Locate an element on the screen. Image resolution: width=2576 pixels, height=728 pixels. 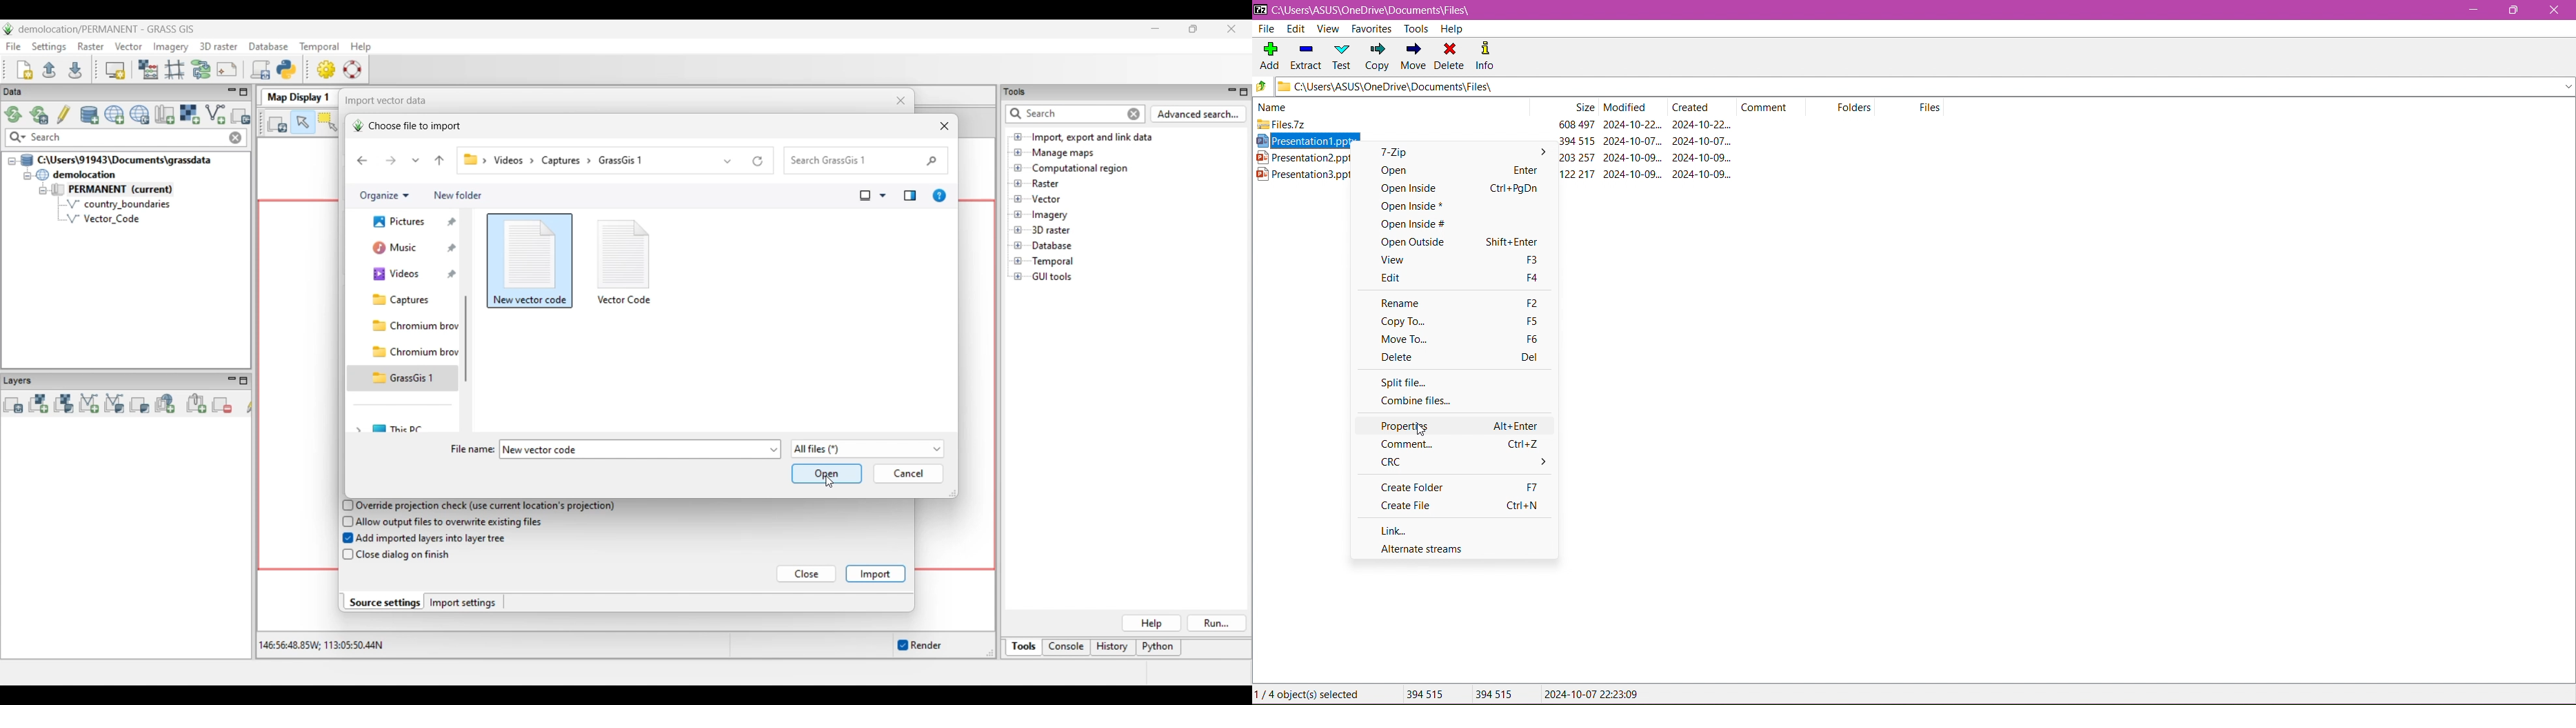
Create File is located at coordinates (1460, 506).